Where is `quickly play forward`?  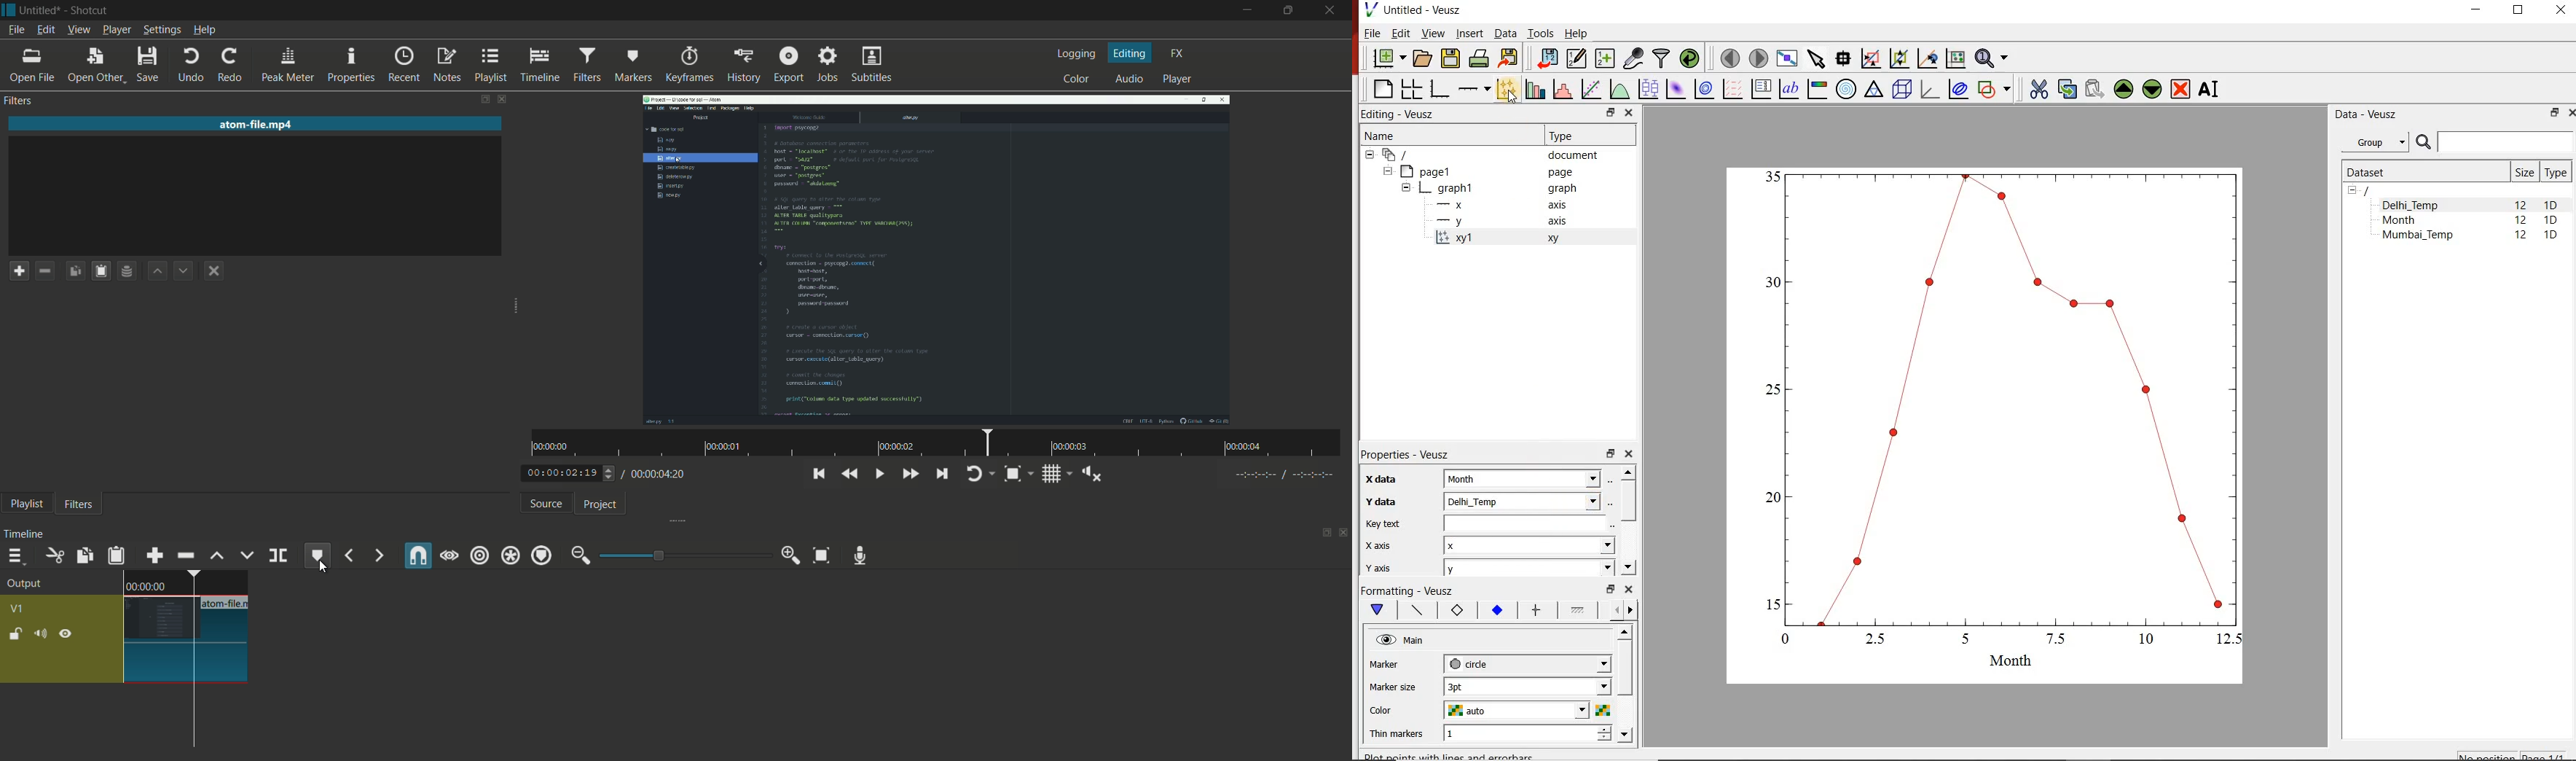
quickly play forward is located at coordinates (908, 475).